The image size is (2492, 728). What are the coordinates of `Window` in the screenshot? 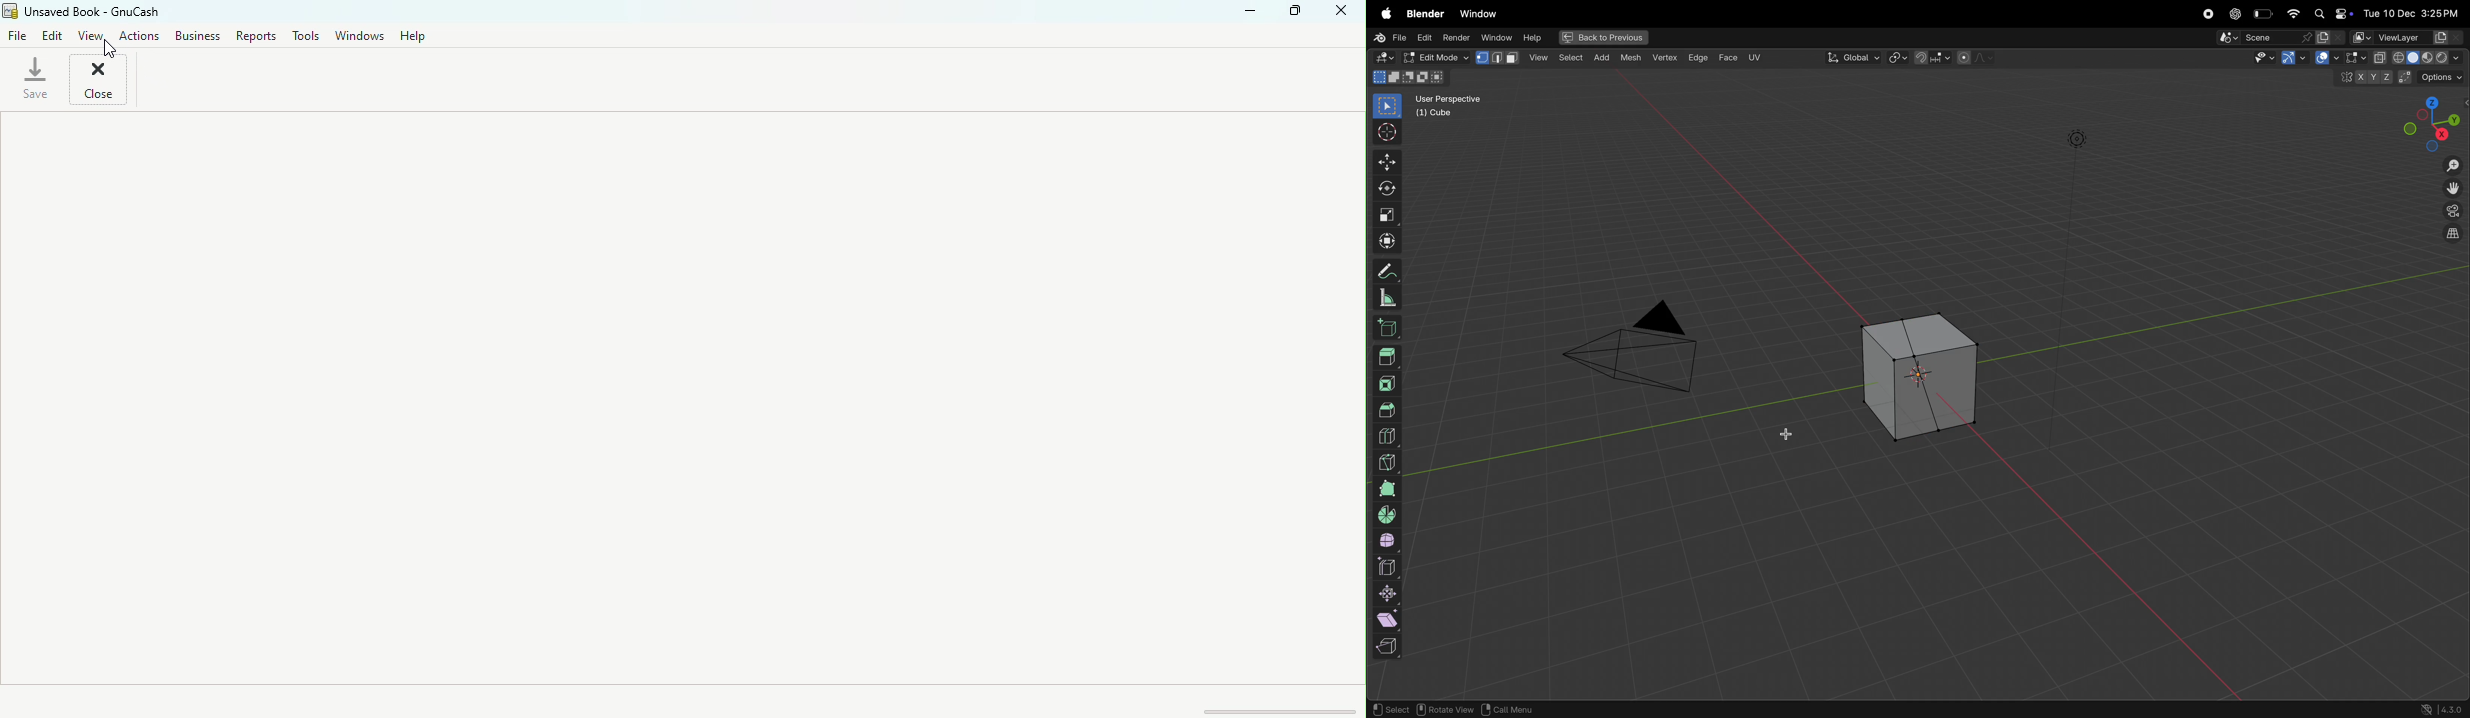 It's located at (1478, 14).